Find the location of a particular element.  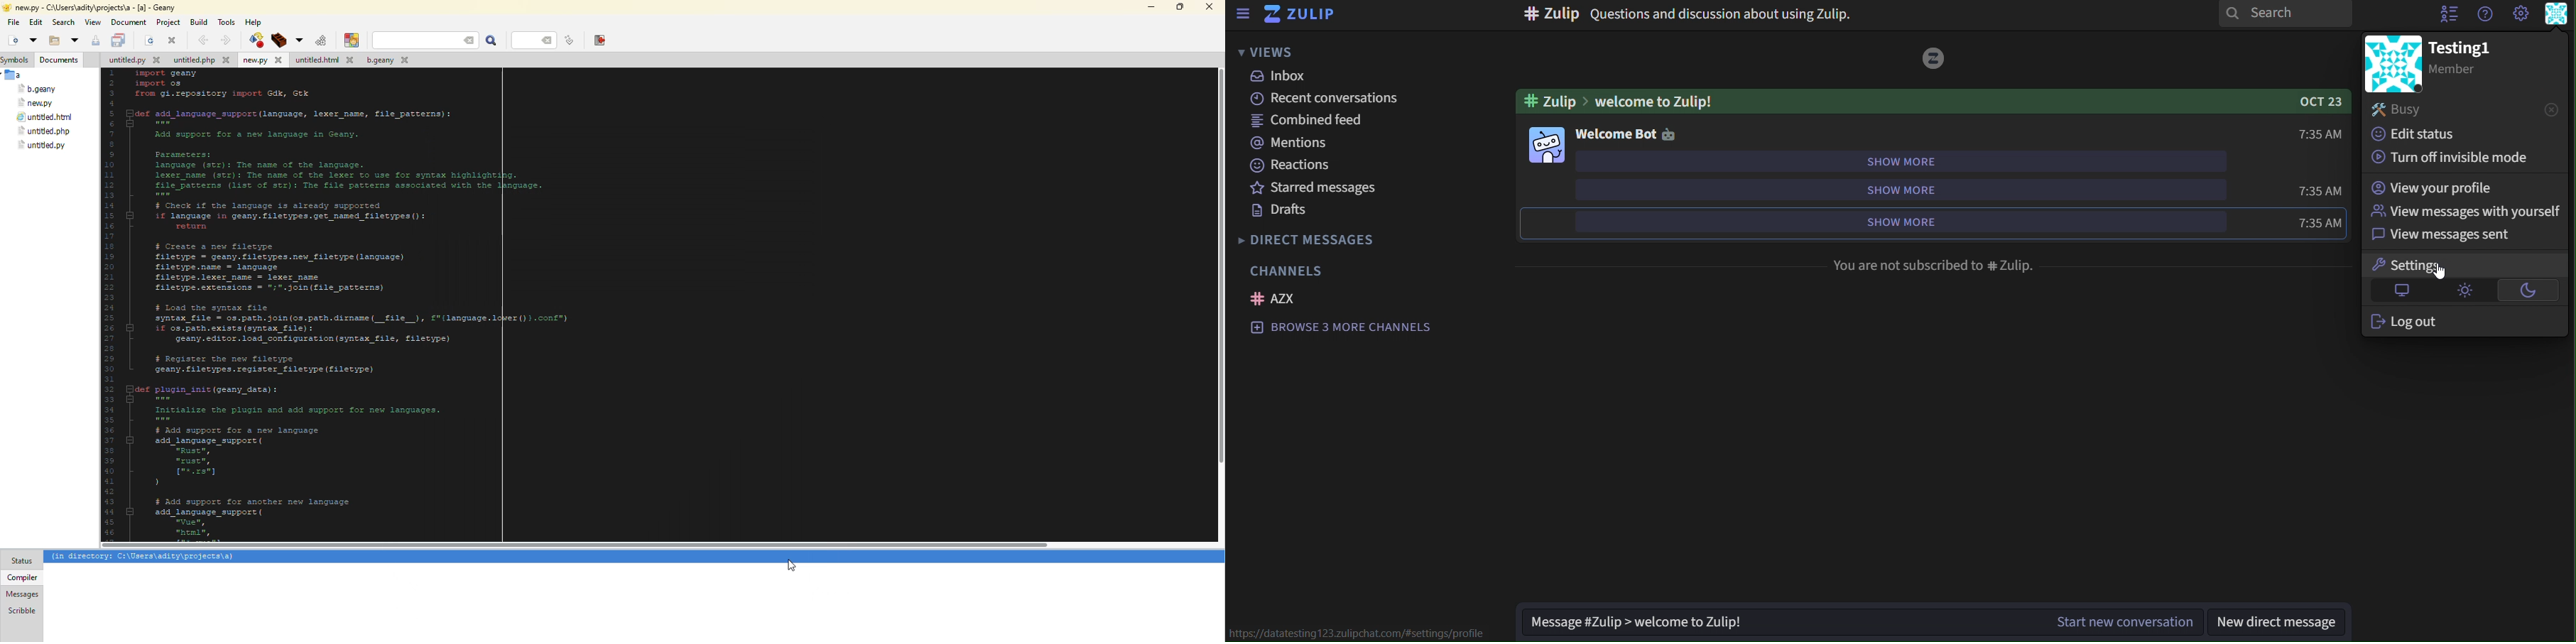

show more is located at coordinates (1904, 192).